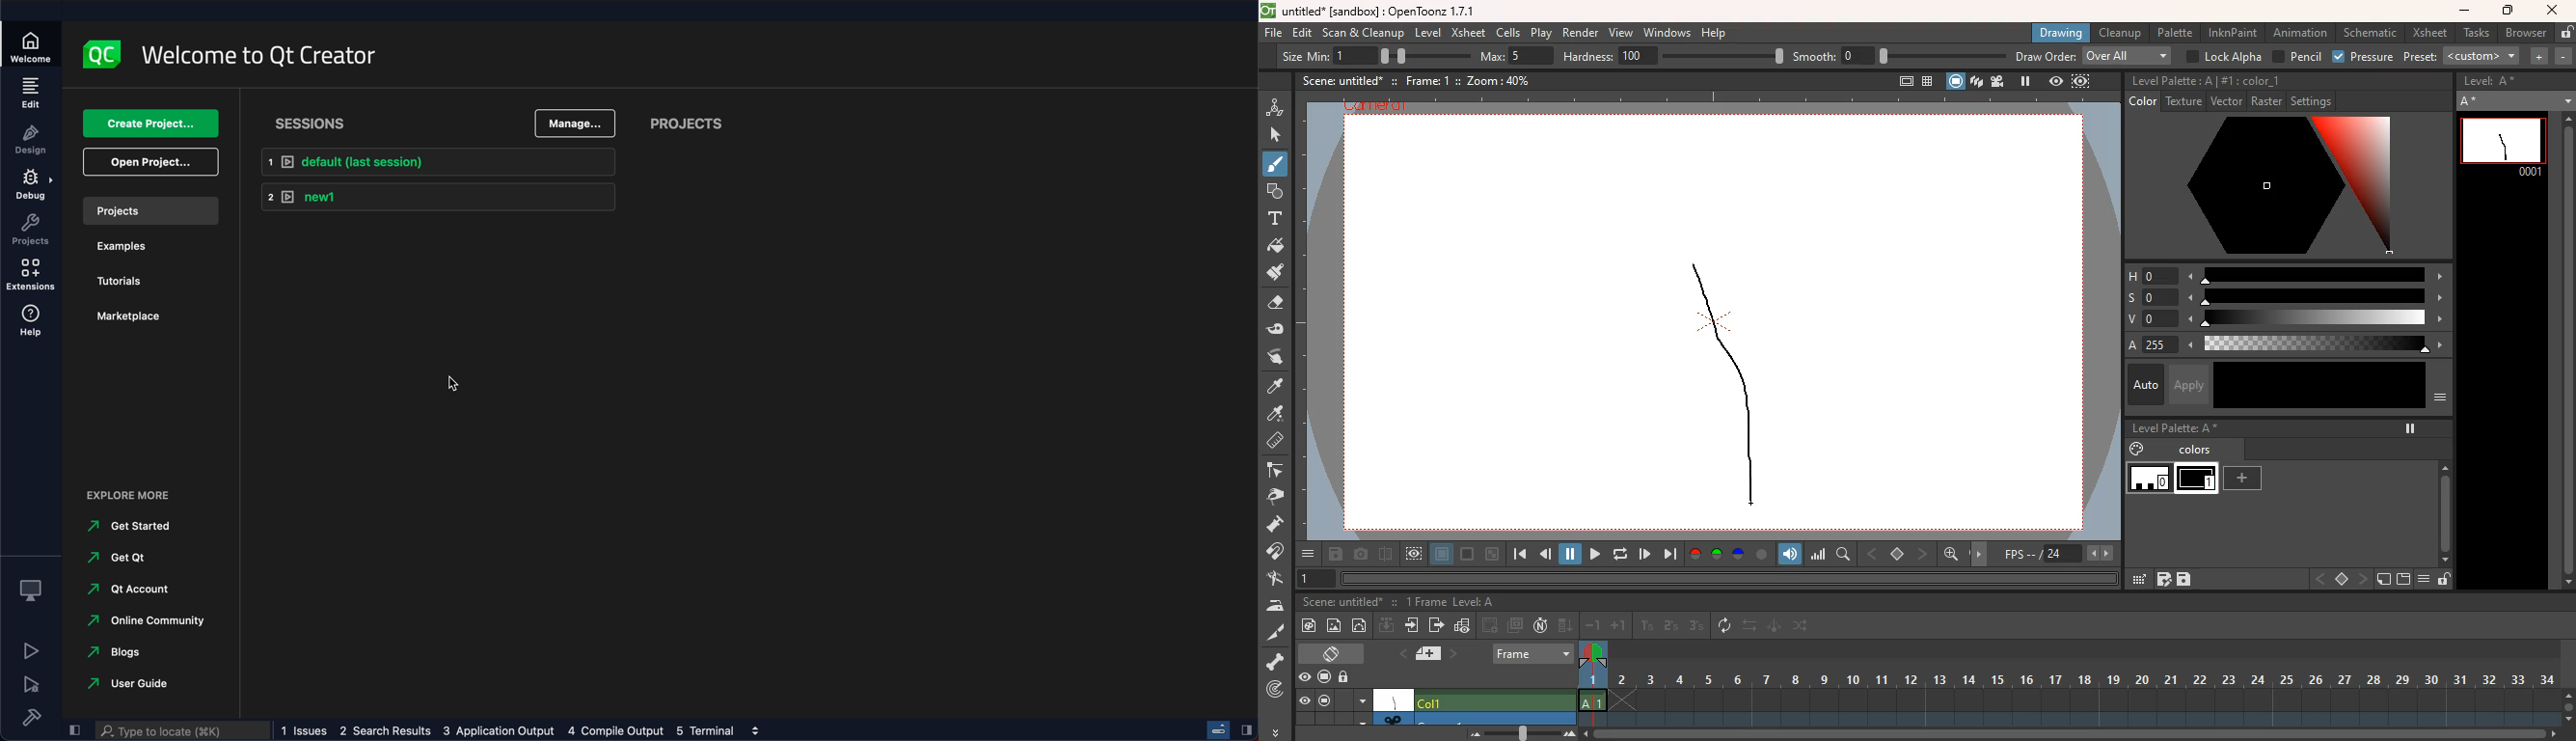 The height and width of the screenshot is (756, 2576). I want to click on cursor, so click(443, 380).